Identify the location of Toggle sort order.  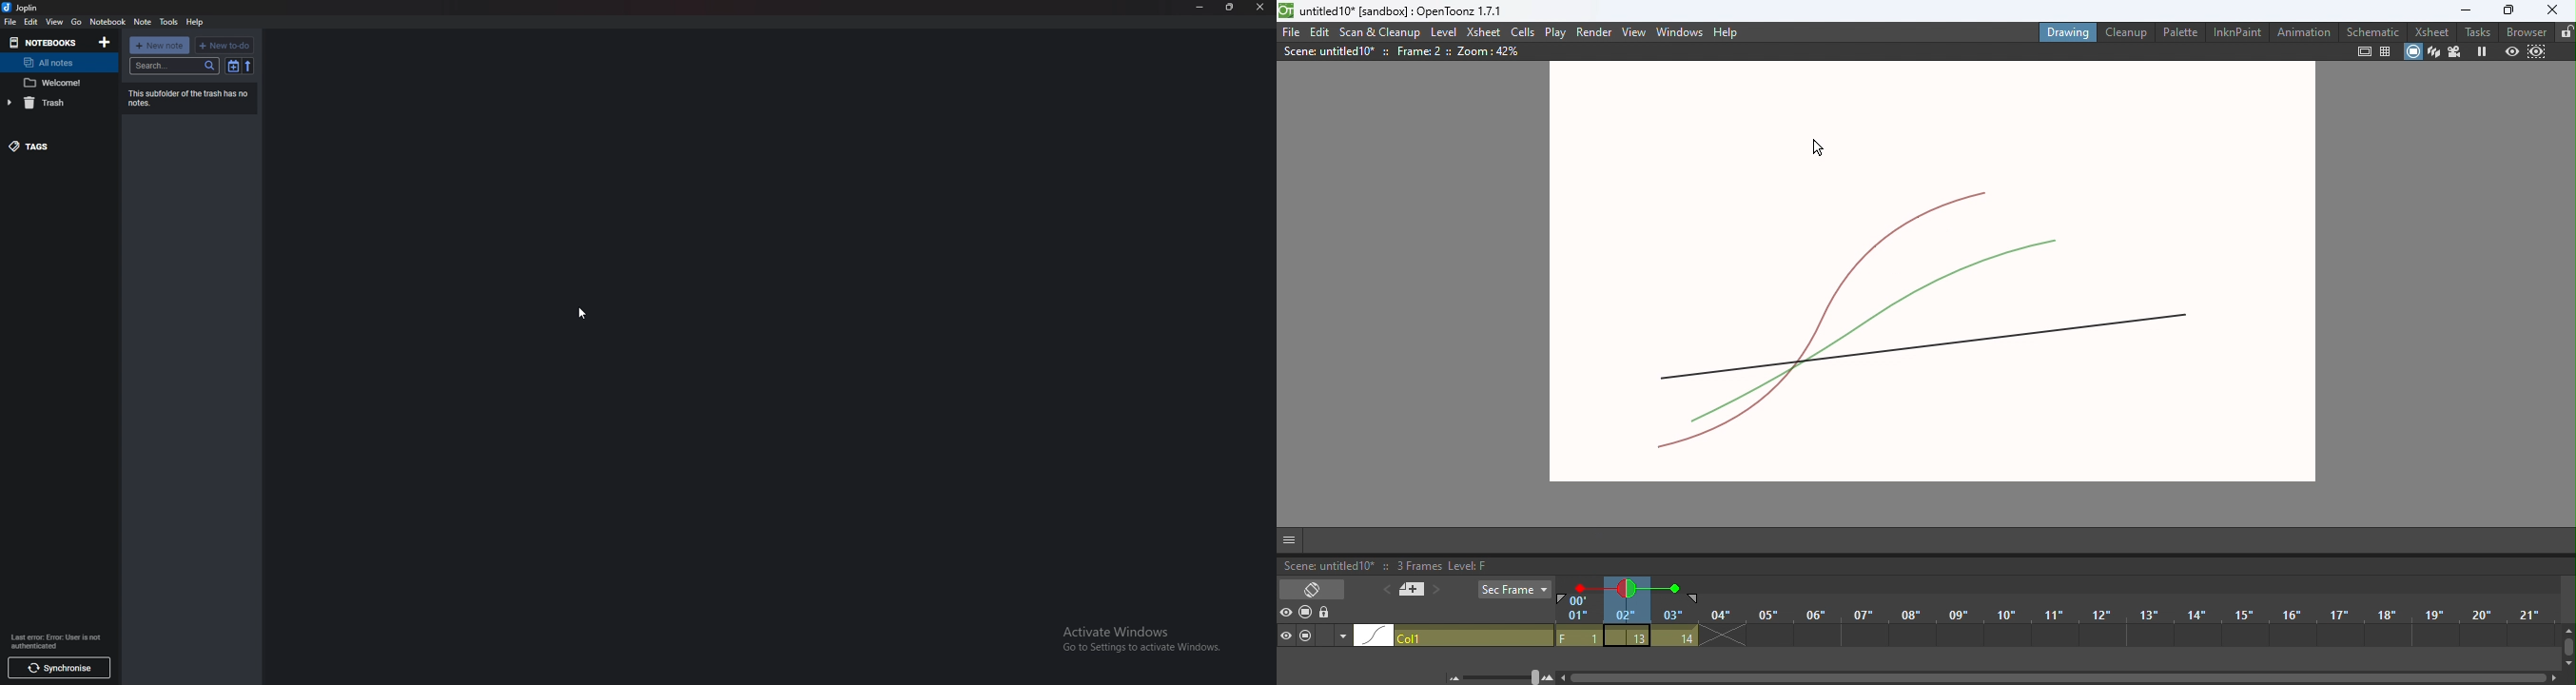
(233, 66).